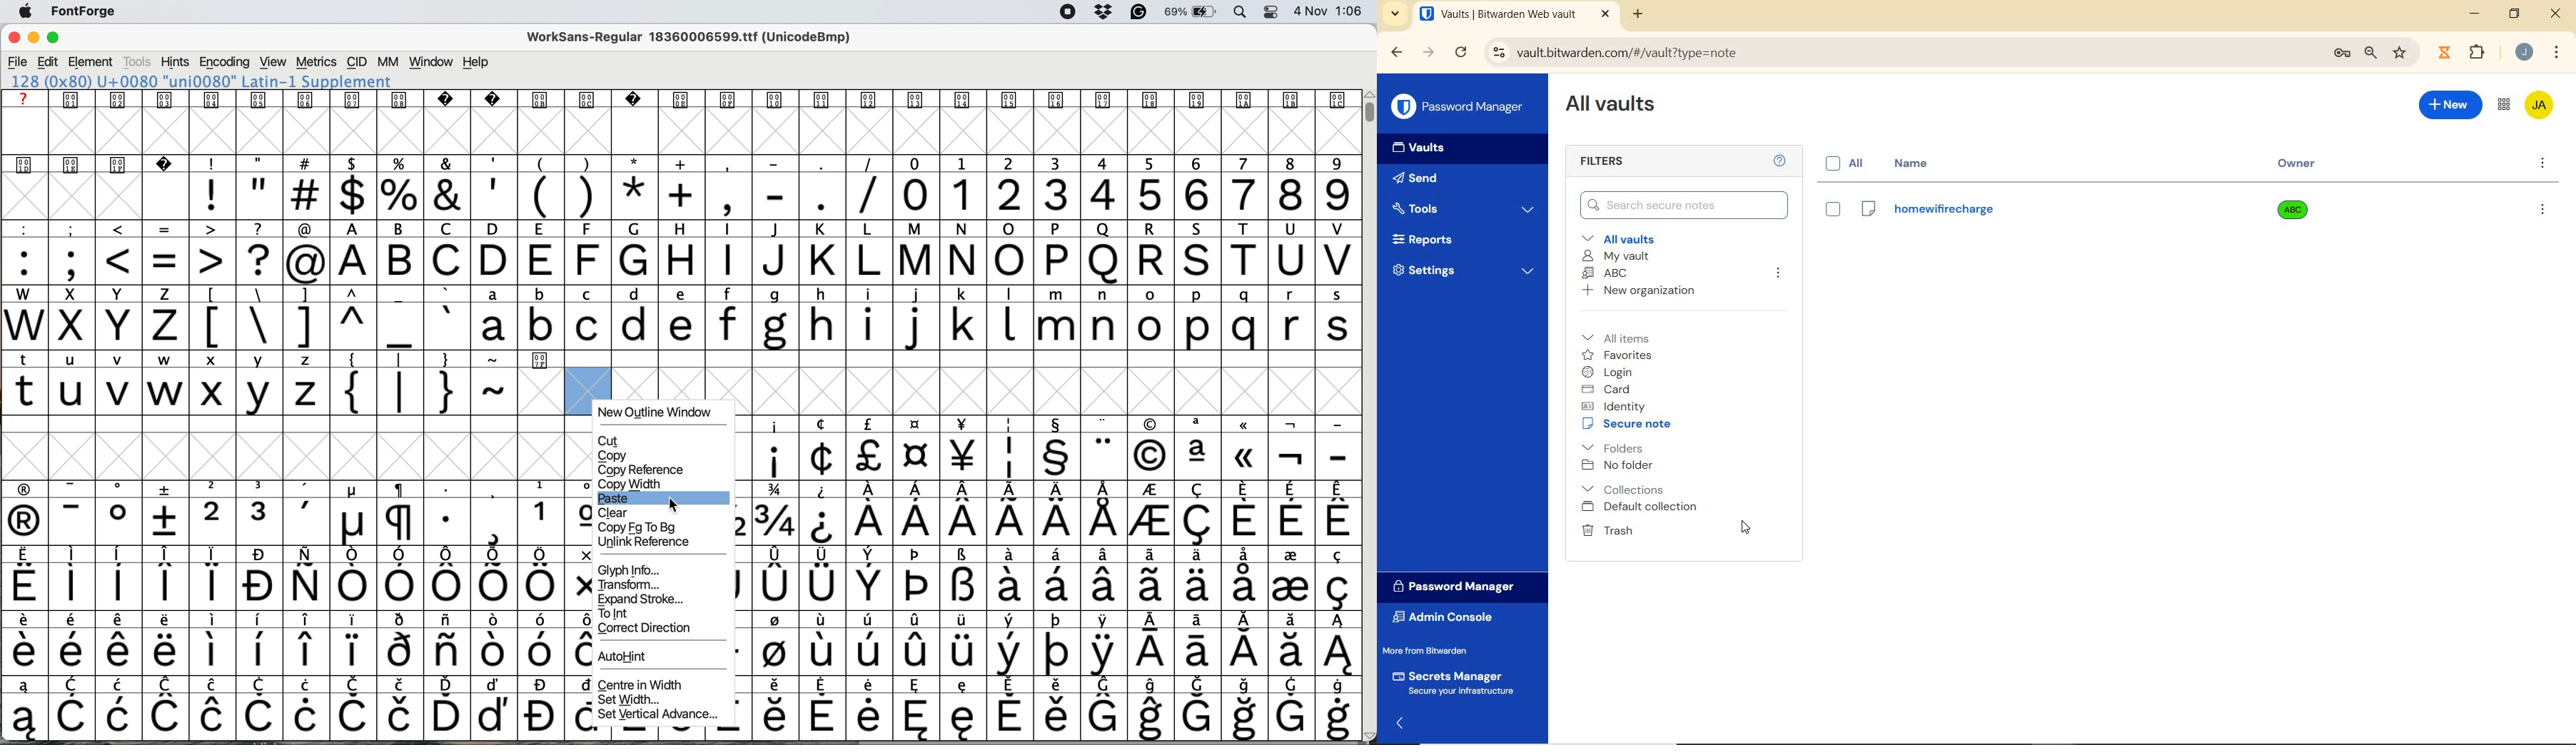 This screenshot has width=2576, height=756. What do you see at coordinates (632, 570) in the screenshot?
I see `glypg info...` at bounding box center [632, 570].